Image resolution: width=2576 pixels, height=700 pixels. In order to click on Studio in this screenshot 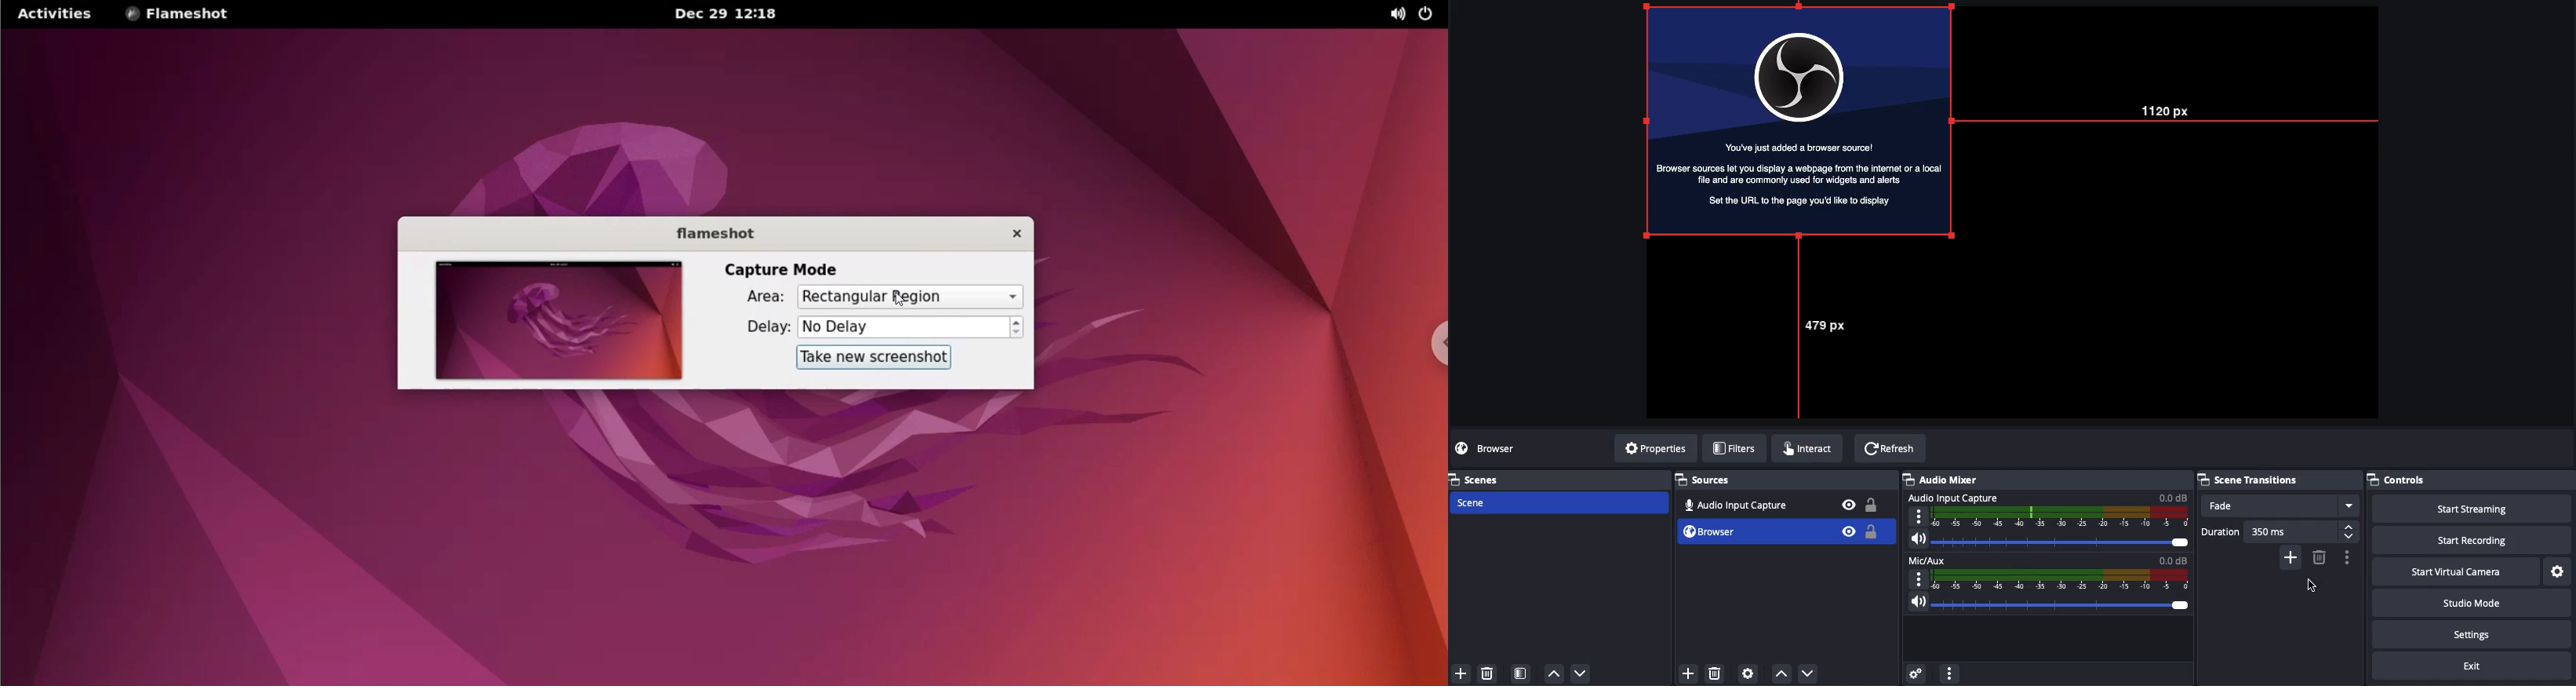, I will do `click(2470, 603)`.